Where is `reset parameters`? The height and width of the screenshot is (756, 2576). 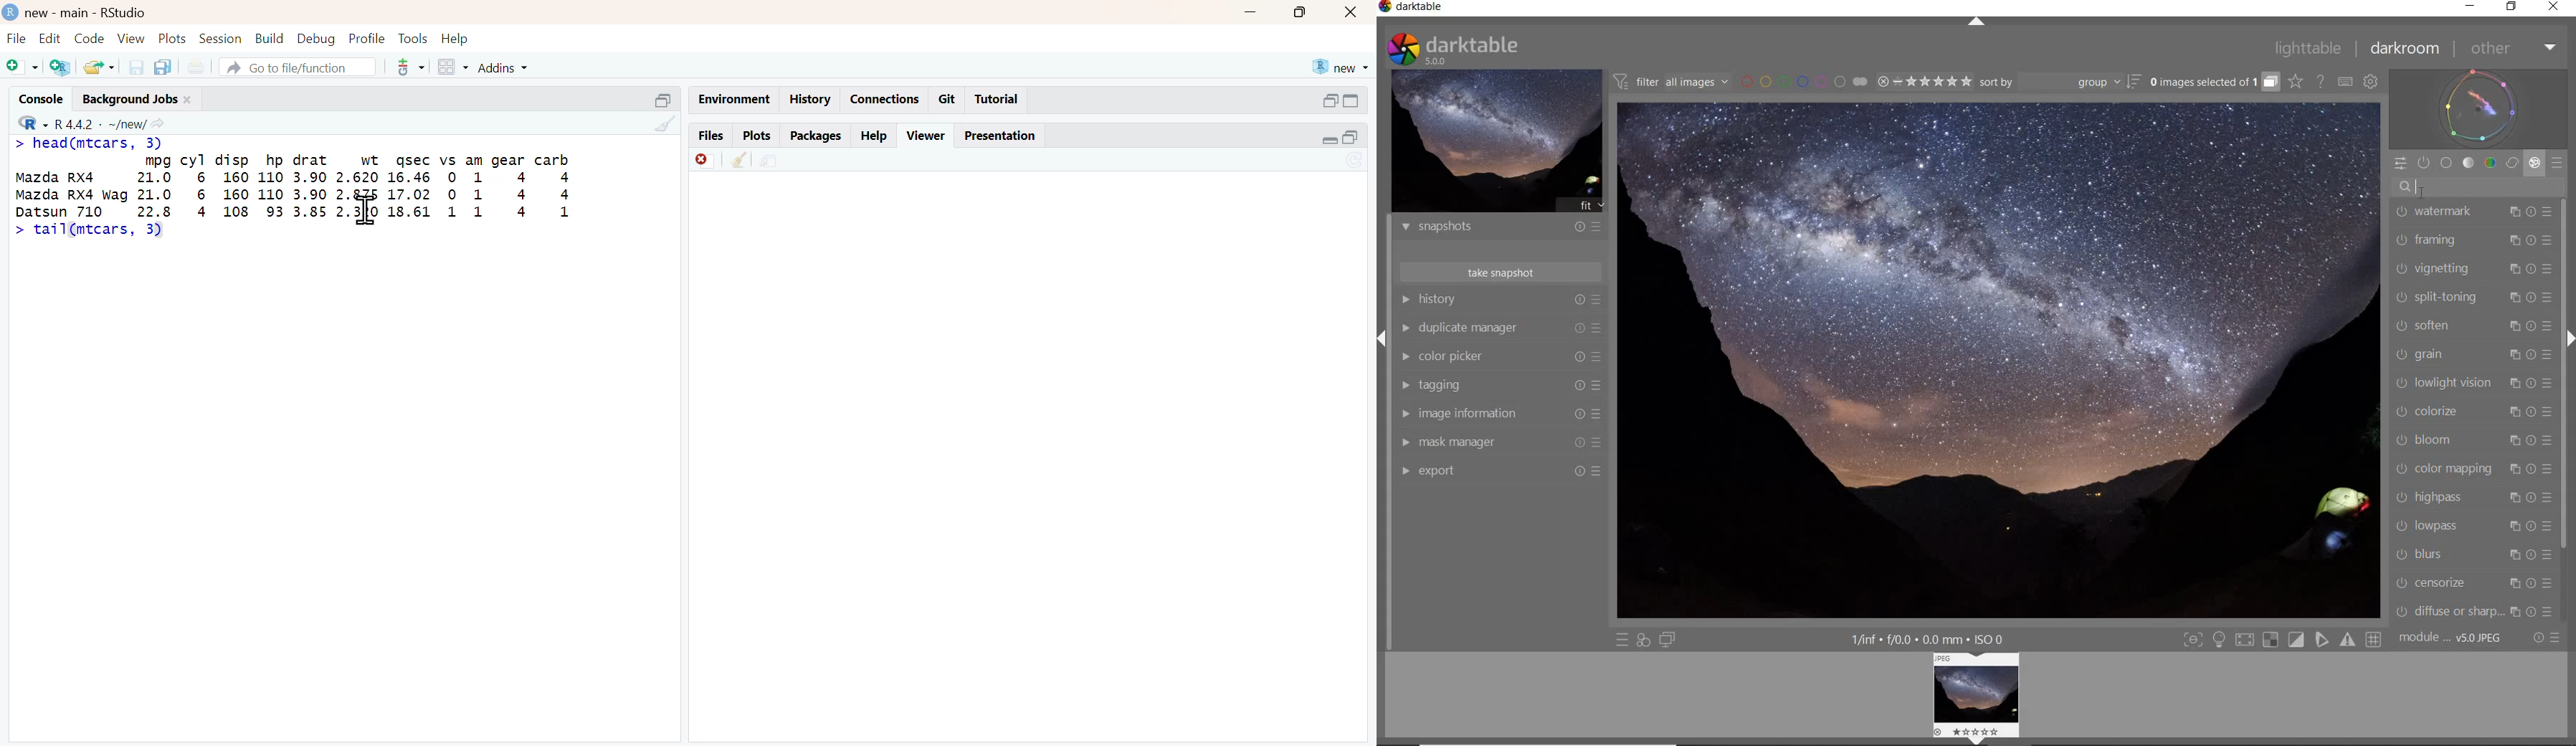 reset parameters is located at coordinates (2531, 354).